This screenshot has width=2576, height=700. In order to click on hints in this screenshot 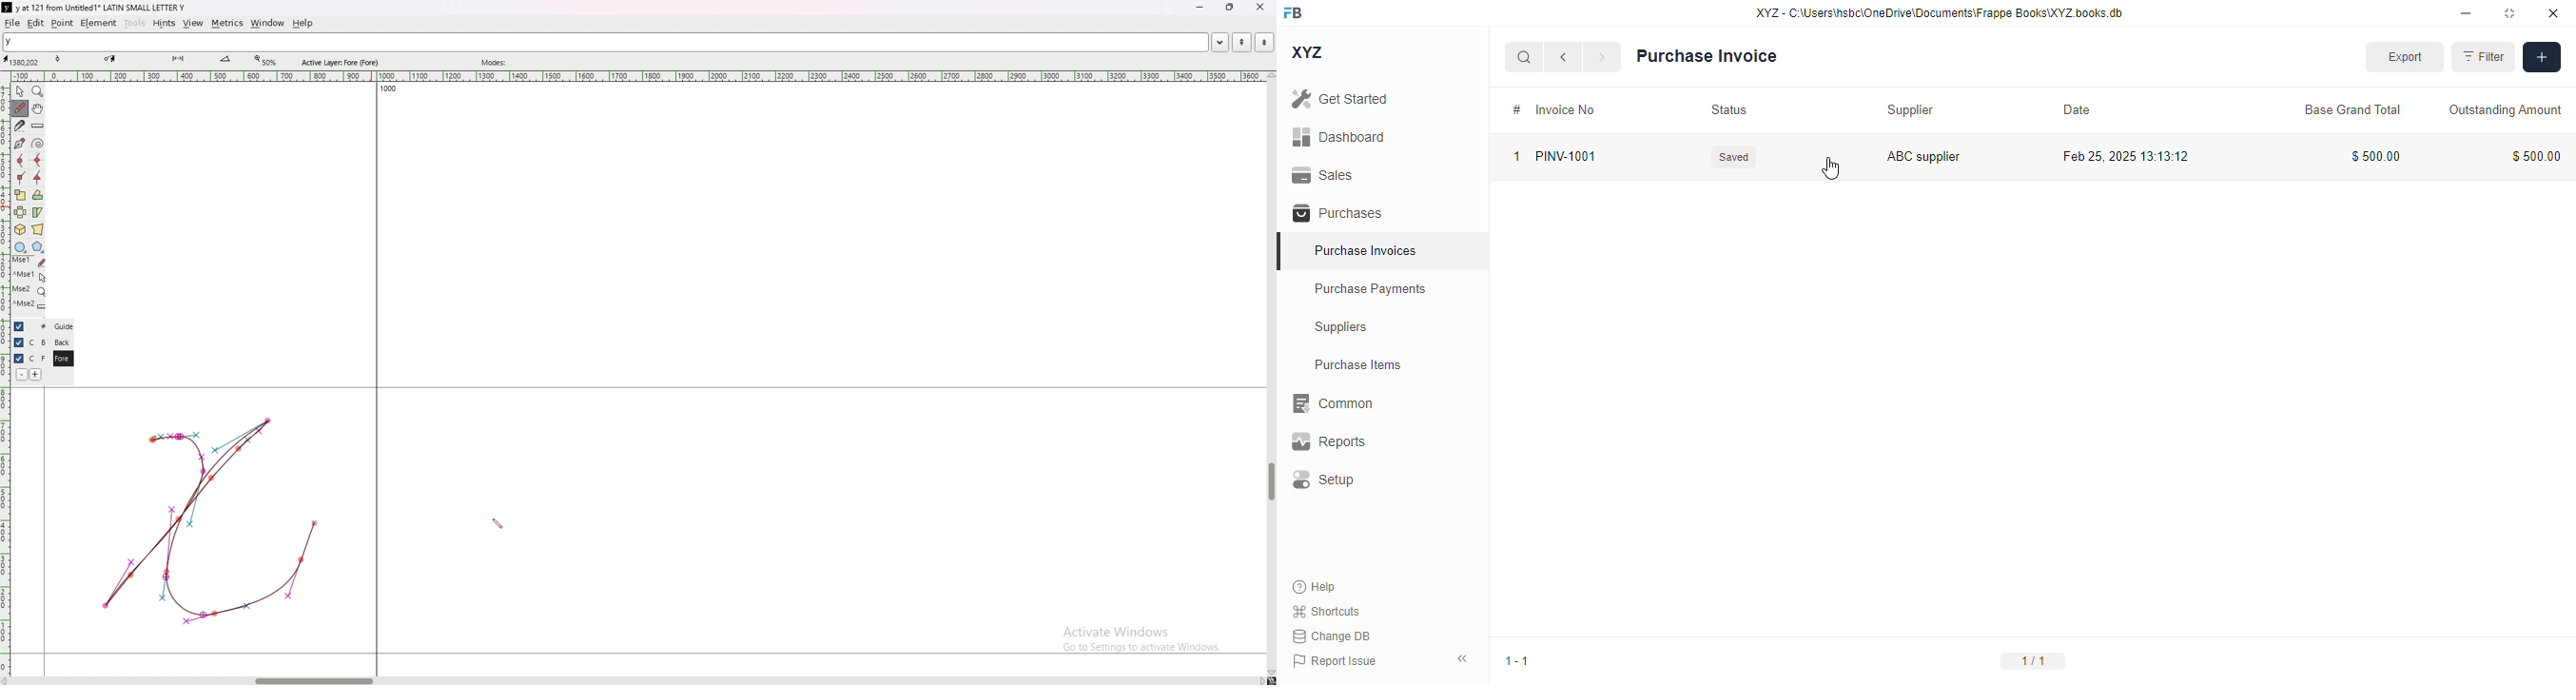, I will do `click(163, 23)`.